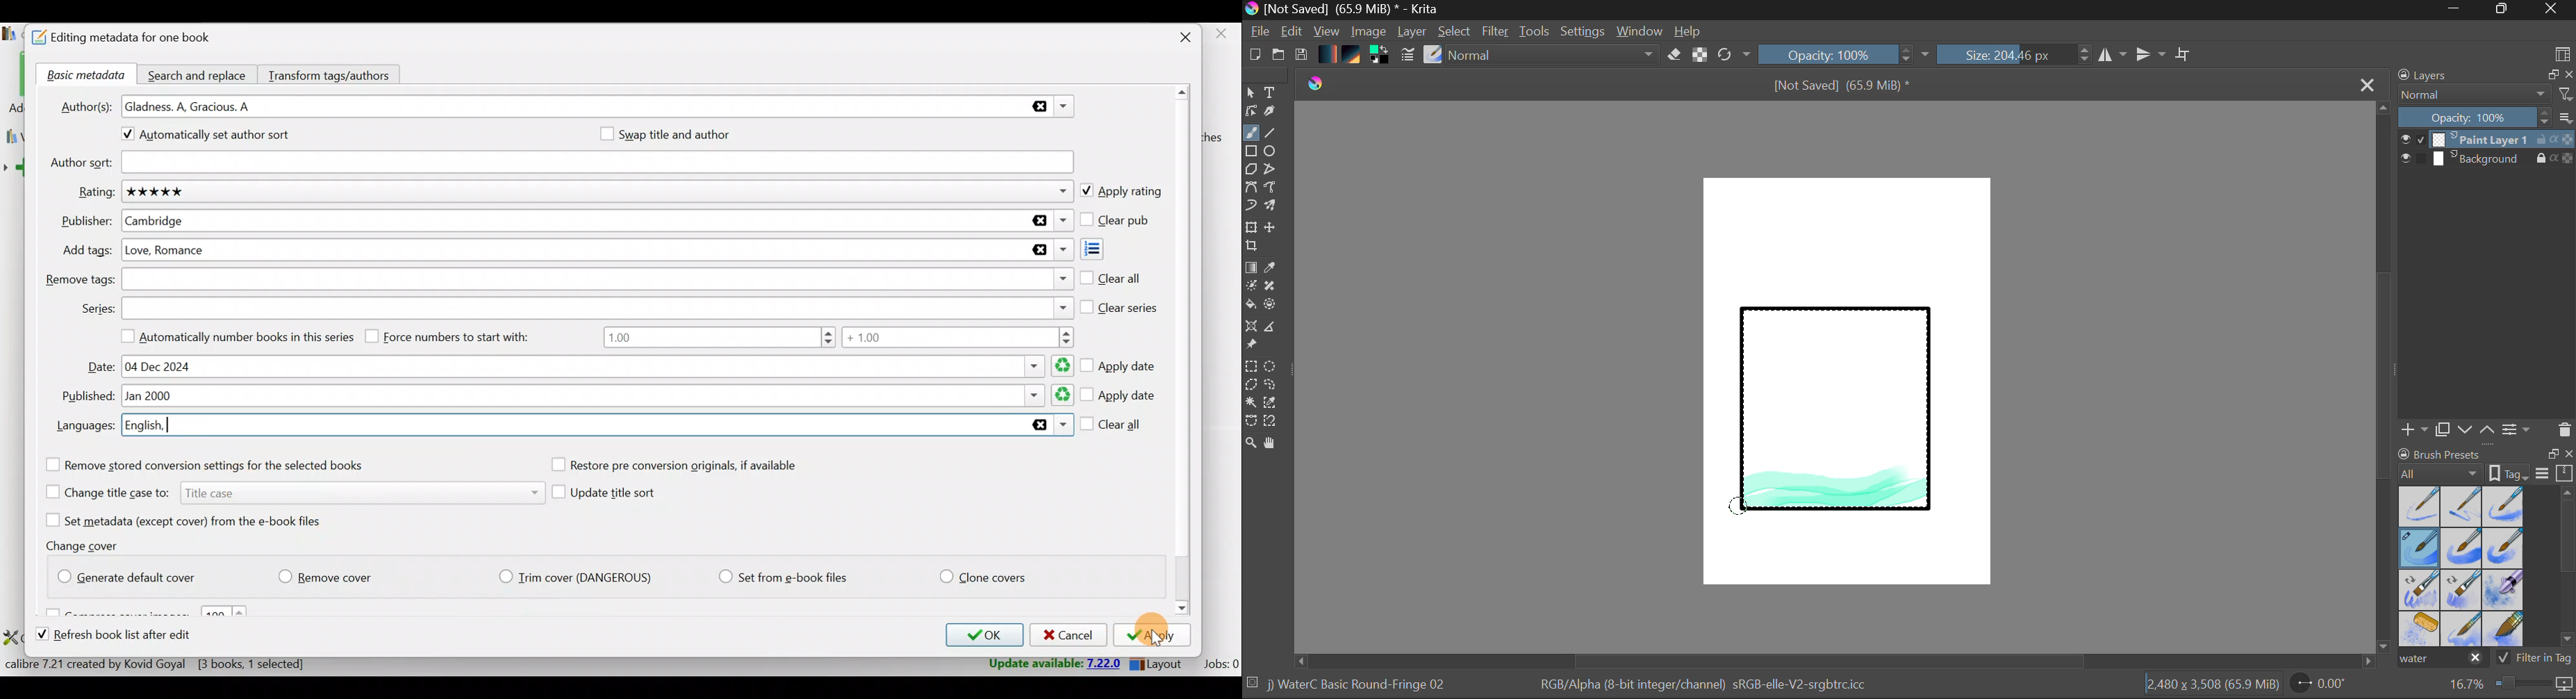 The height and width of the screenshot is (700, 2576). I want to click on Filter in Tag Option, so click(2535, 659).